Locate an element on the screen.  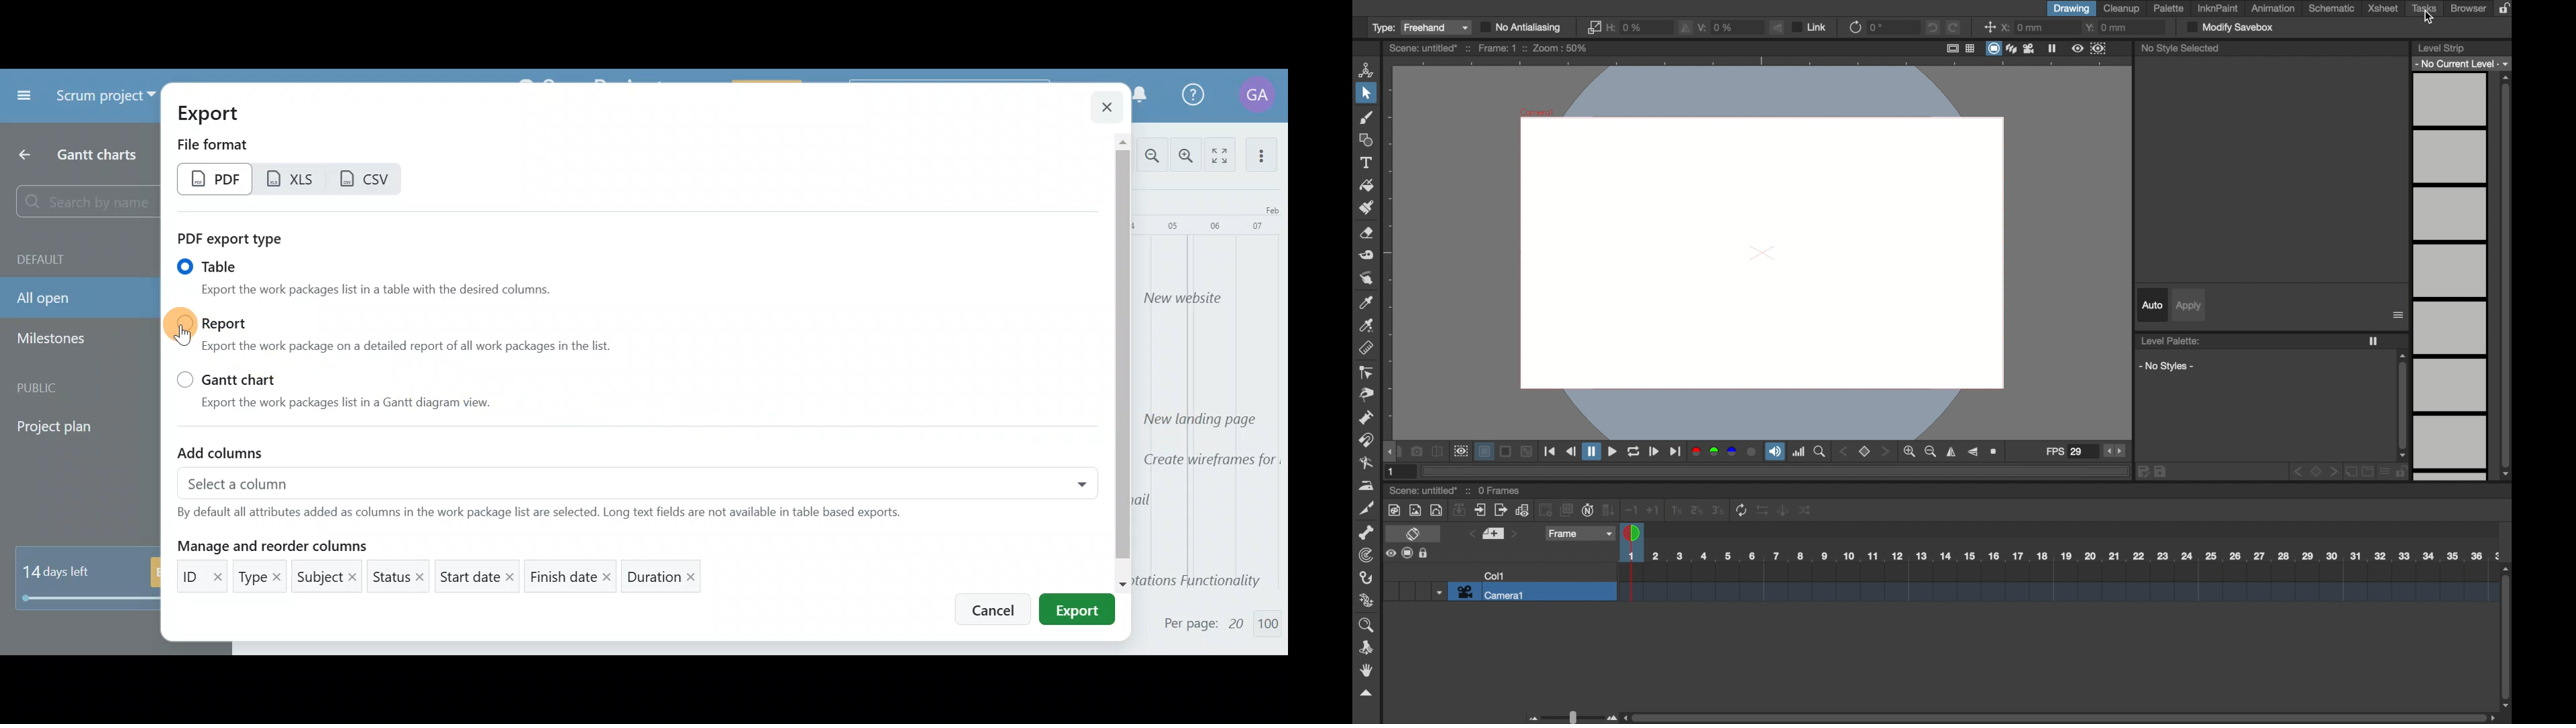
scroll box is located at coordinates (2505, 639).